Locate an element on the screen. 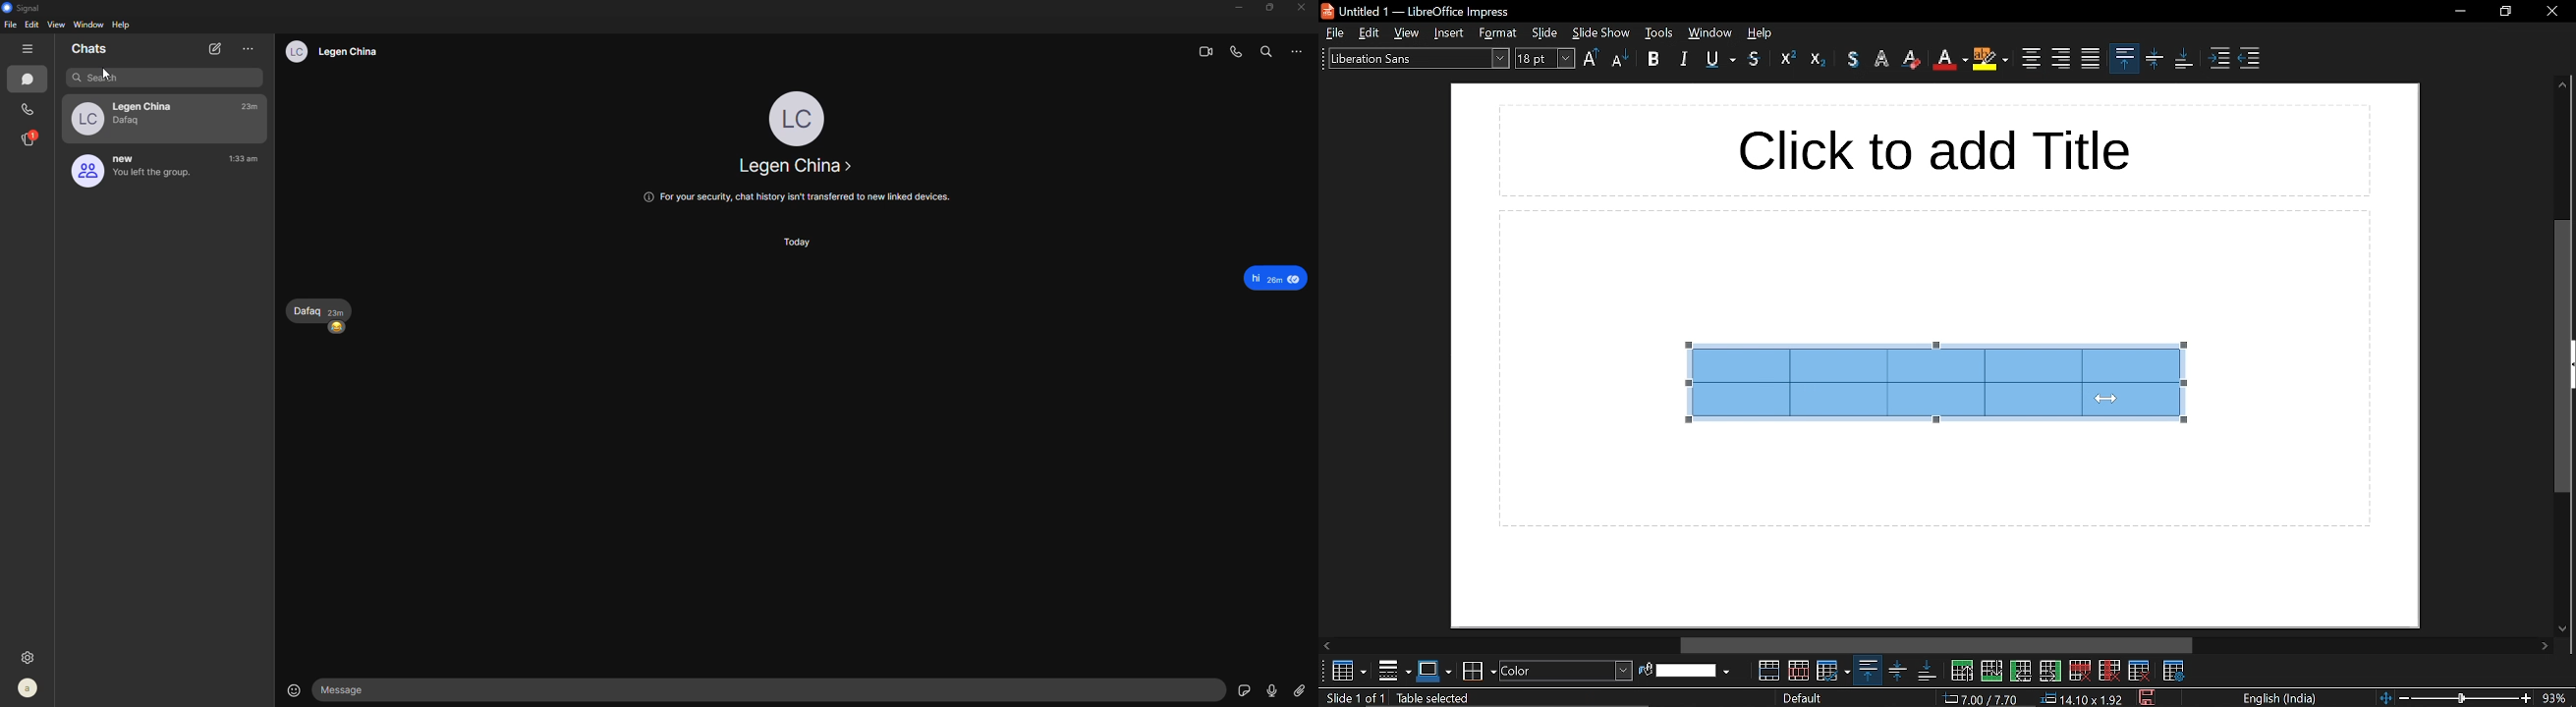  happy emoji is located at coordinates (338, 329).